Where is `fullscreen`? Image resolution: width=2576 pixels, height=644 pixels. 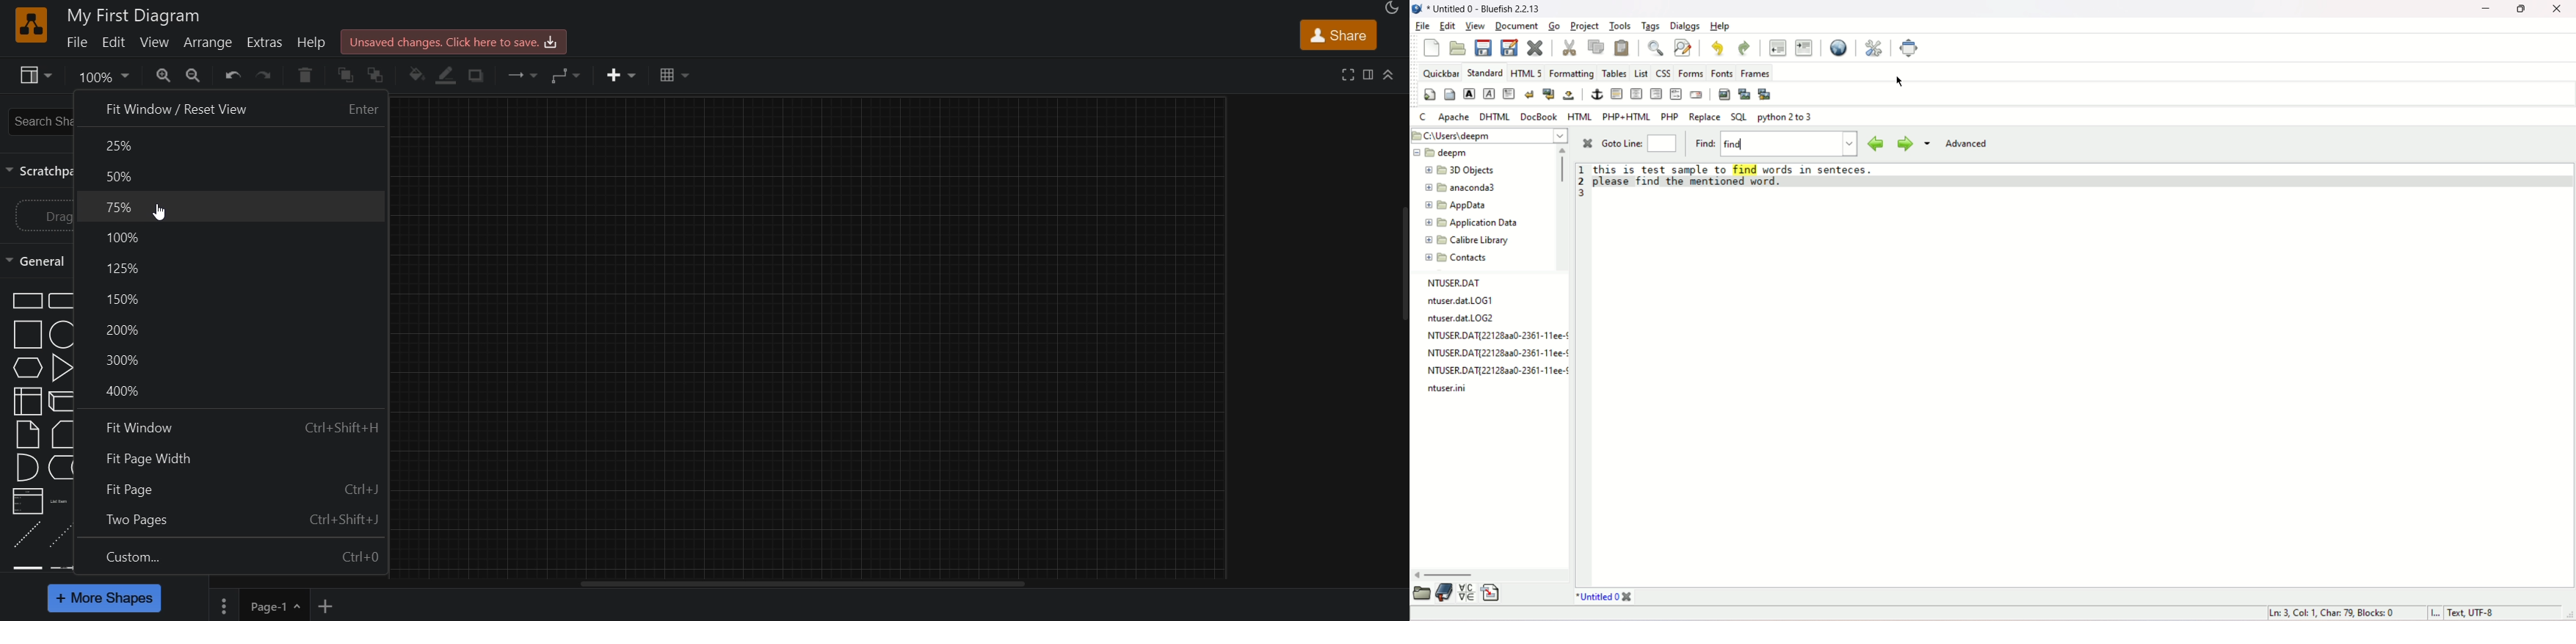
fullscreen is located at coordinates (1913, 47).